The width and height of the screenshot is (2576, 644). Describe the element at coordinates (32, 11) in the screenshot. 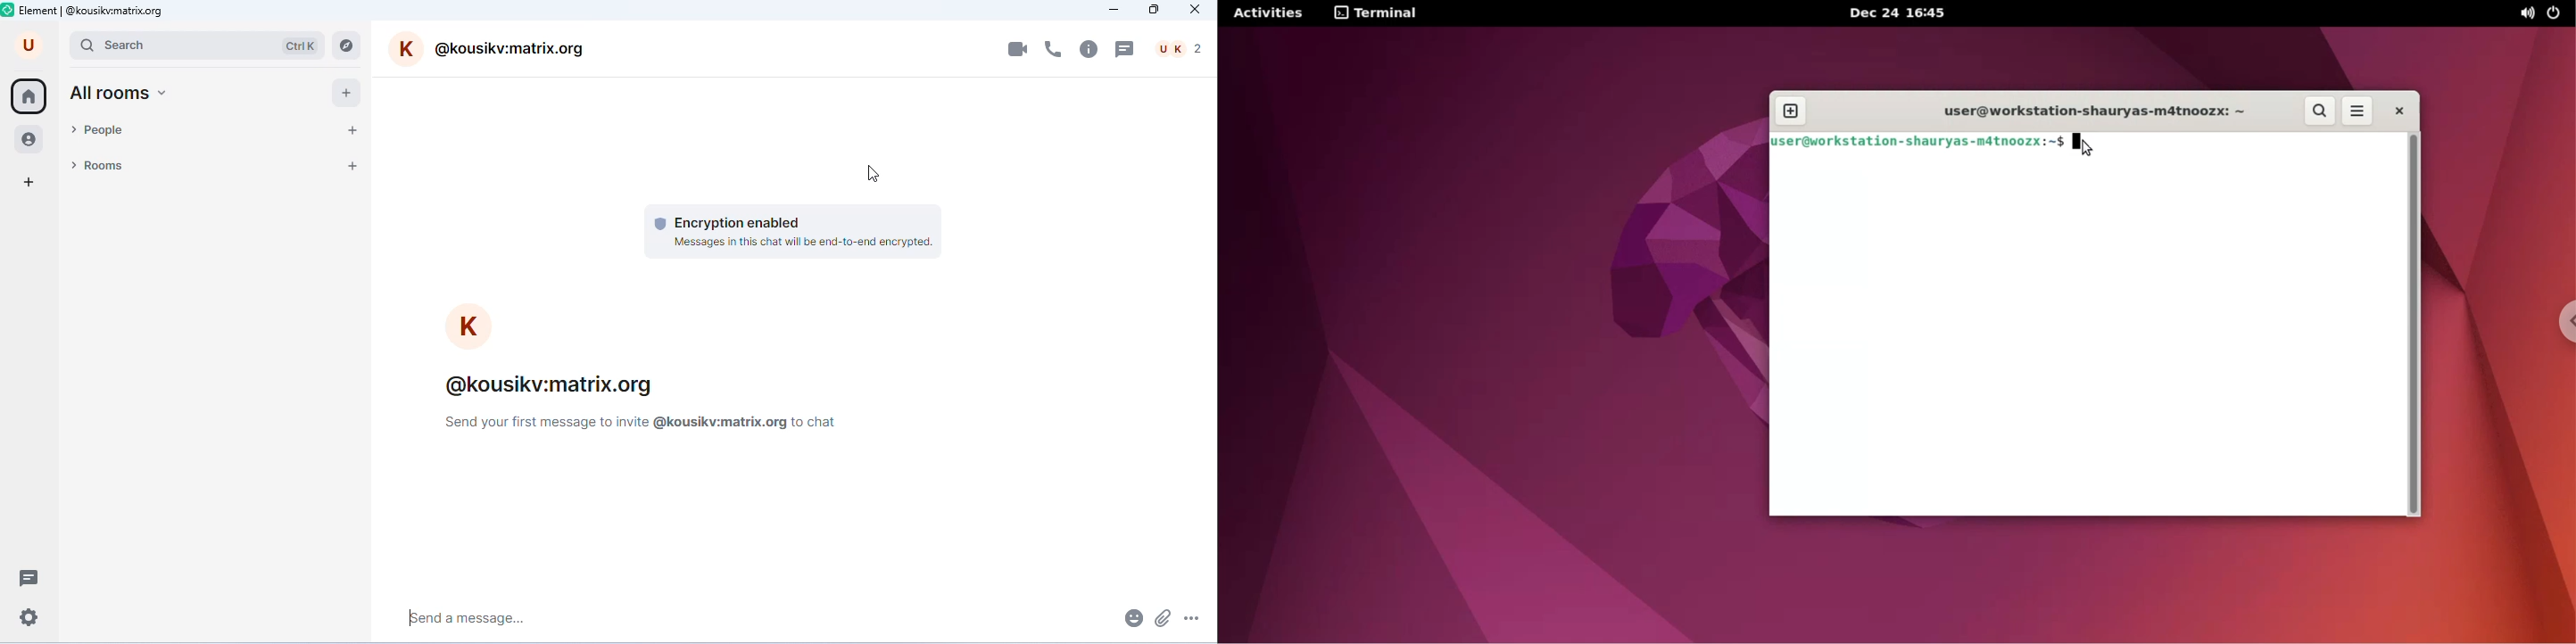

I see `Element |` at that location.